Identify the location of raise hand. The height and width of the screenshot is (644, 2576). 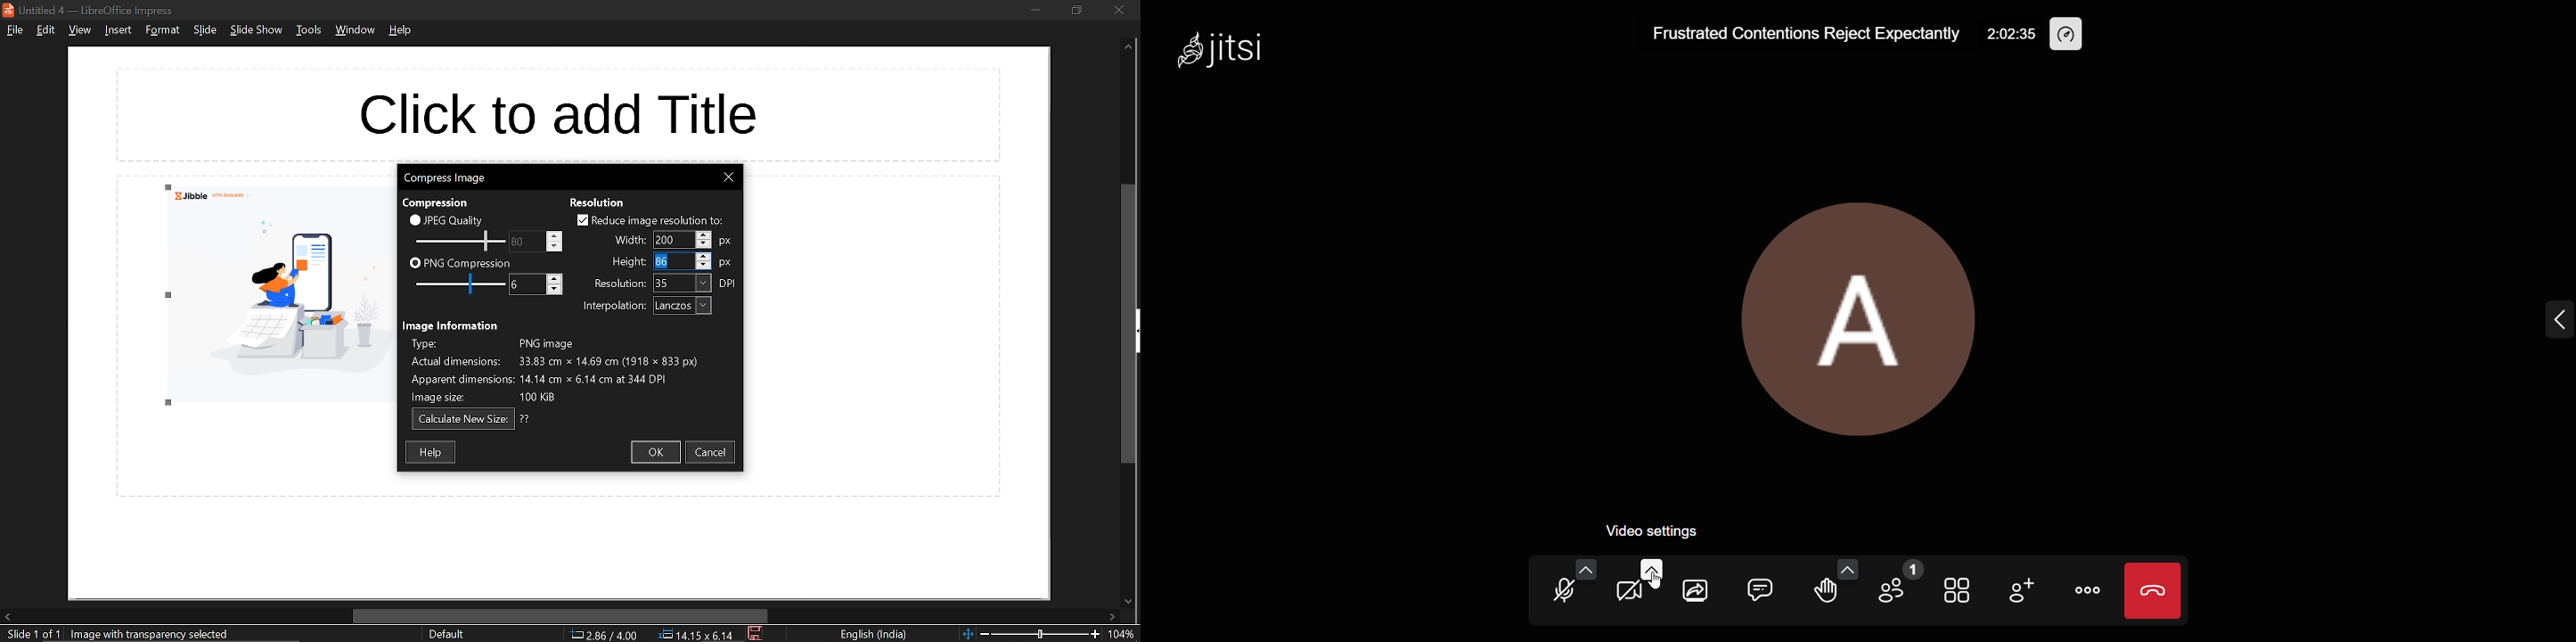
(1825, 594).